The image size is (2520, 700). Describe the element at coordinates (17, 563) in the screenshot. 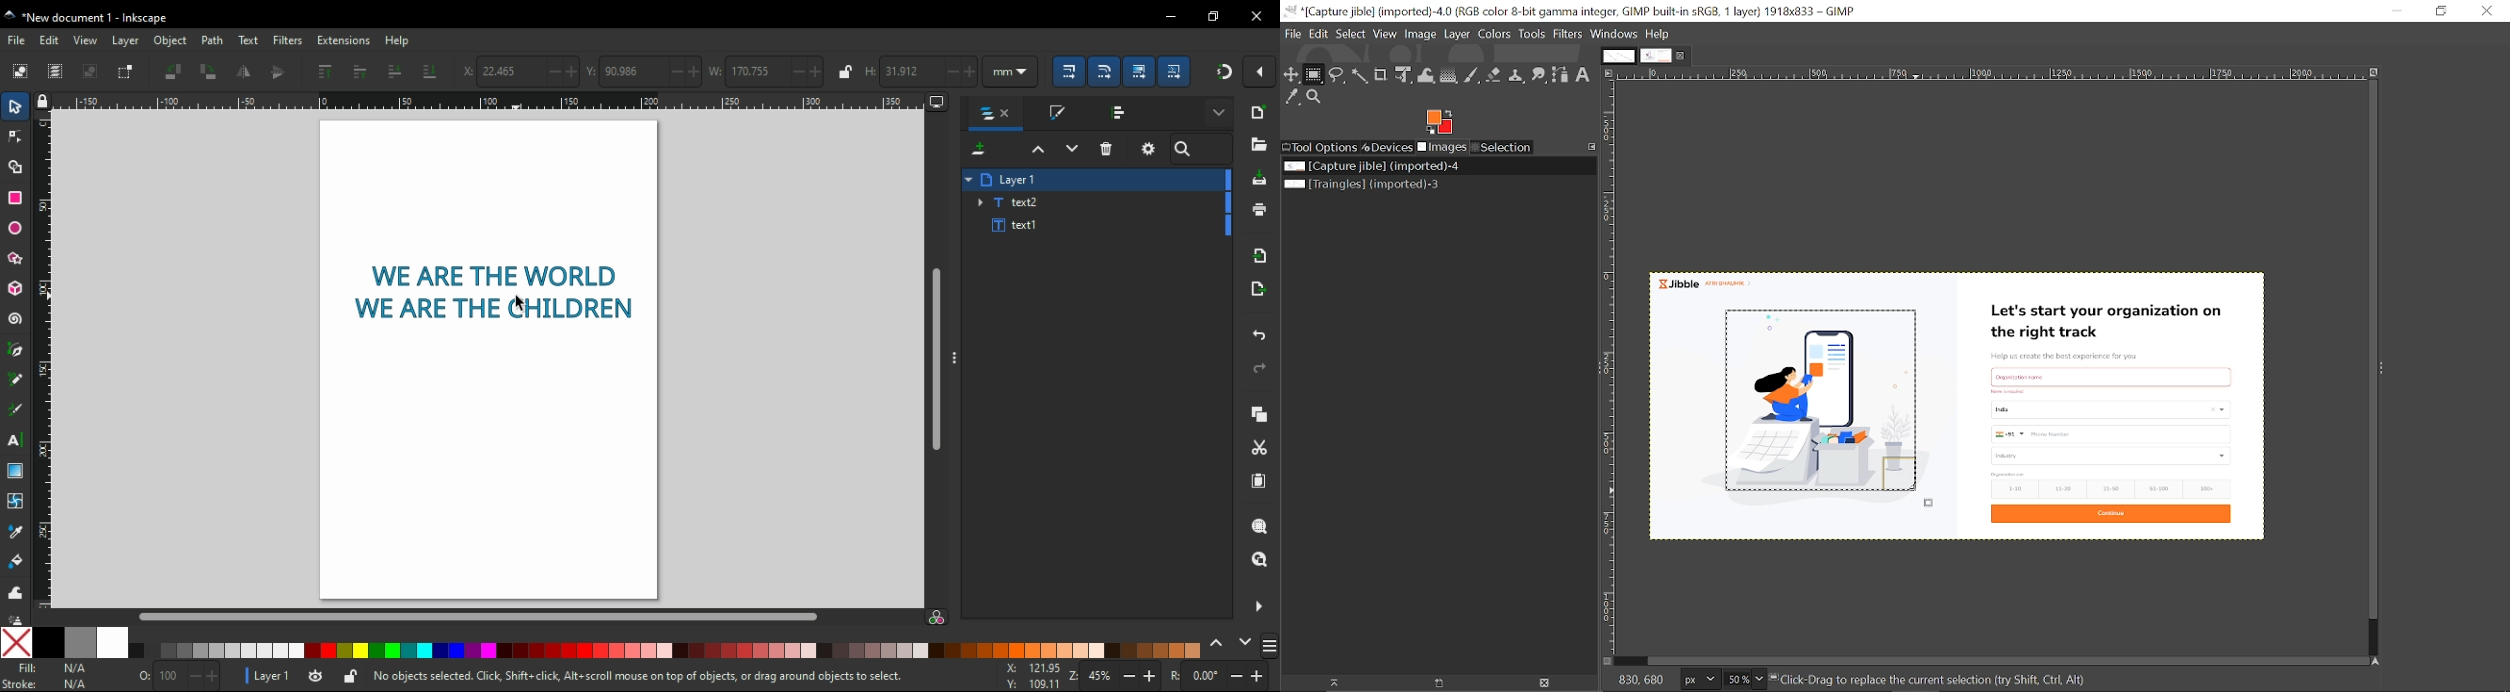

I see `paint bucket tool` at that location.